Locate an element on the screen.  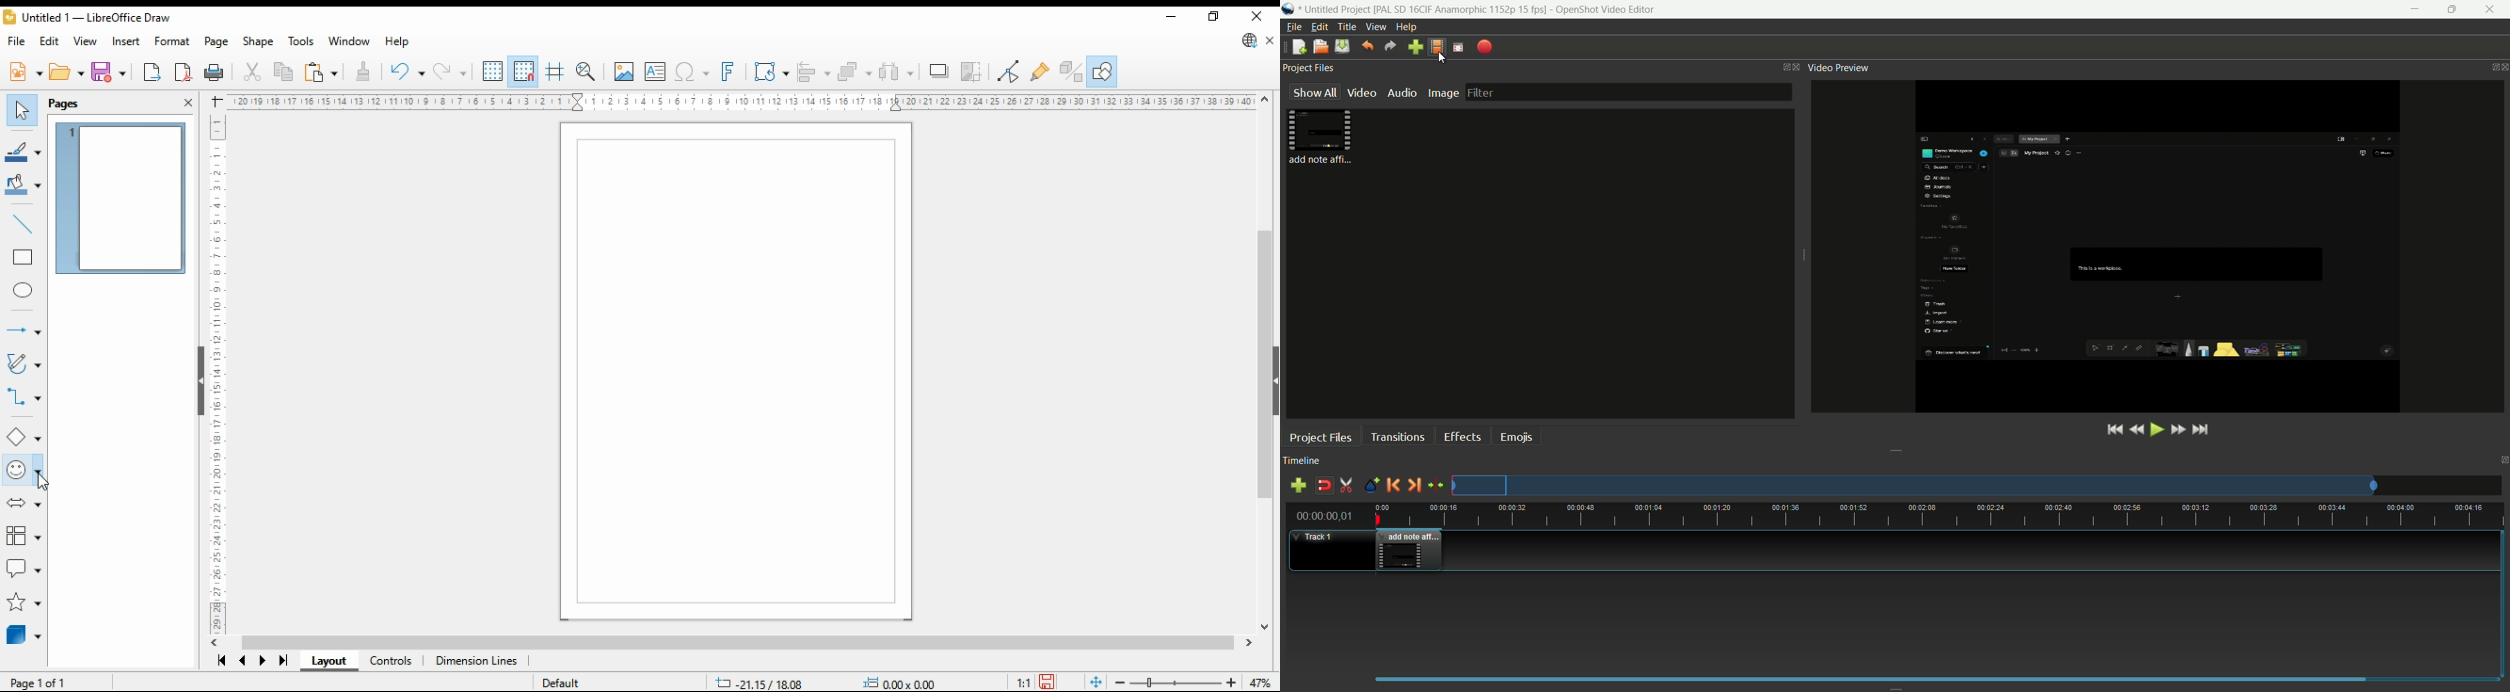
scroll bar is located at coordinates (1266, 360).